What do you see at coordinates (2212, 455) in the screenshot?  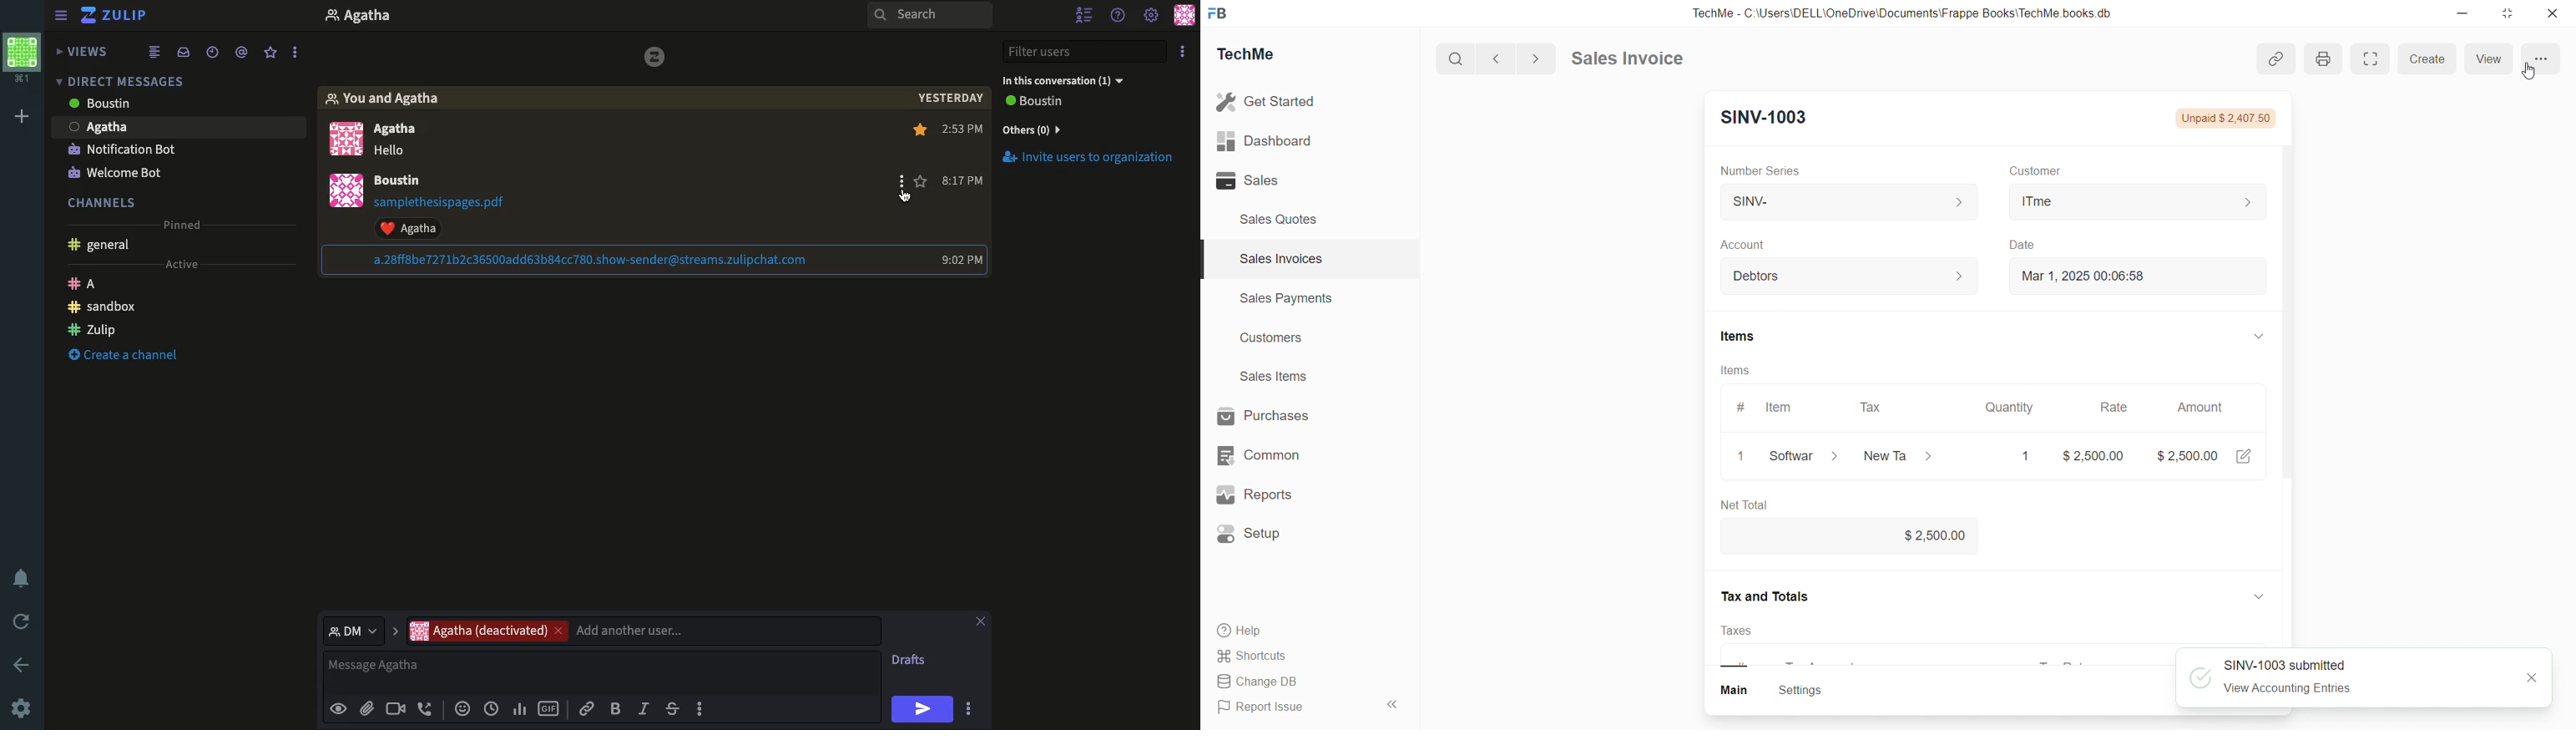 I see `$2,500.00 (4` at bounding box center [2212, 455].